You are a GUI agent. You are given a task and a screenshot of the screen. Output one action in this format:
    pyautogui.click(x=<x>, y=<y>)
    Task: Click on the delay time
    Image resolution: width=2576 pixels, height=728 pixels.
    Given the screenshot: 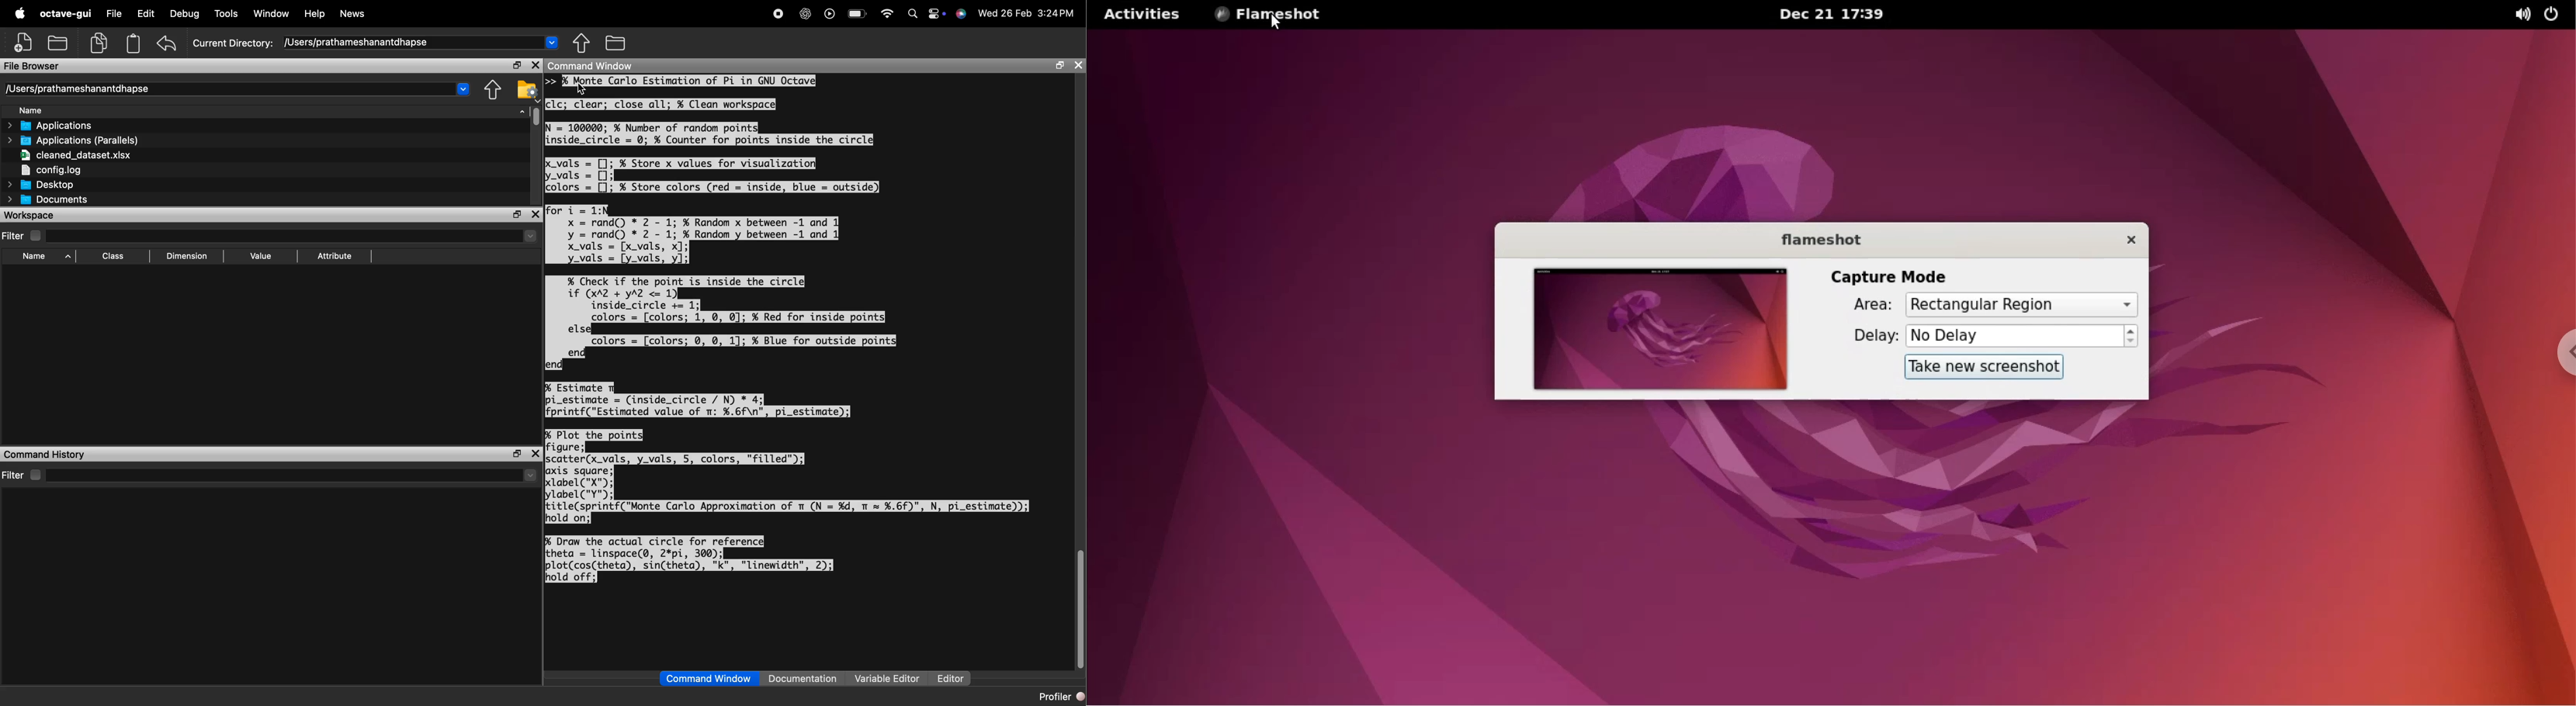 What is the action you would take?
    pyautogui.click(x=2014, y=335)
    